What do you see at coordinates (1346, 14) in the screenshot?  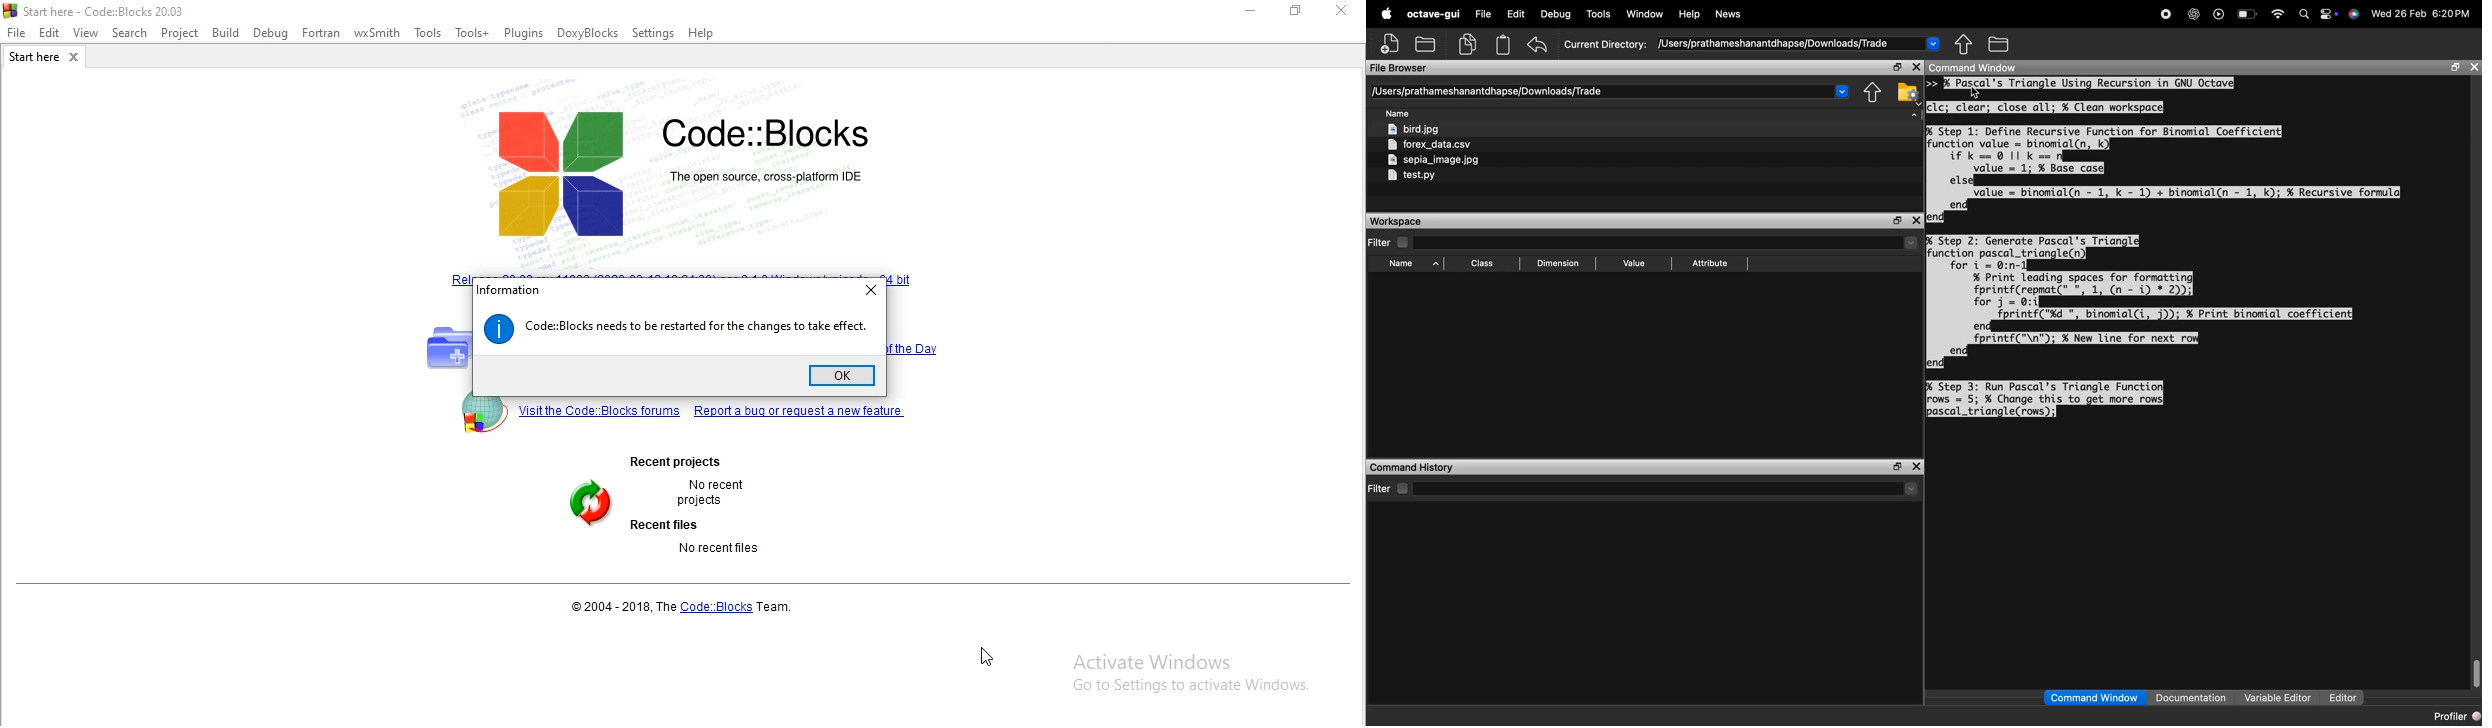 I see `close` at bounding box center [1346, 14].